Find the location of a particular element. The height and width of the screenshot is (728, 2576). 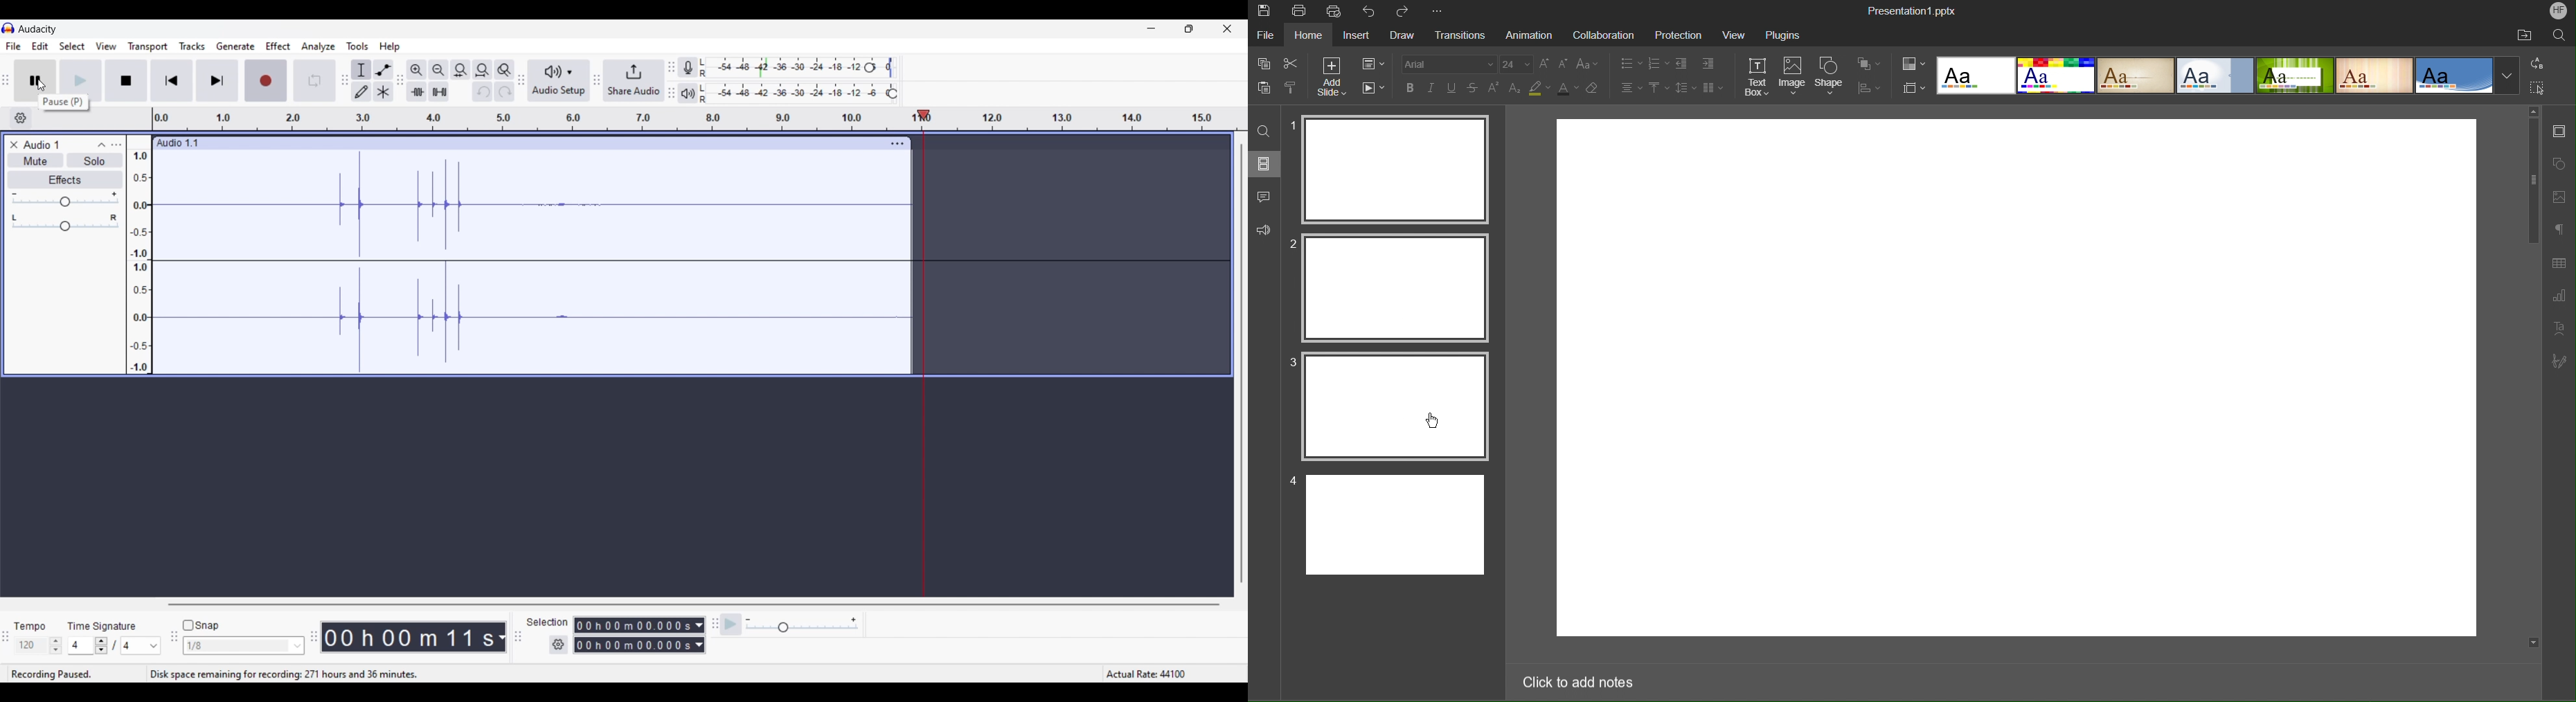

Envelop tool is located at coordinates (384, 70).